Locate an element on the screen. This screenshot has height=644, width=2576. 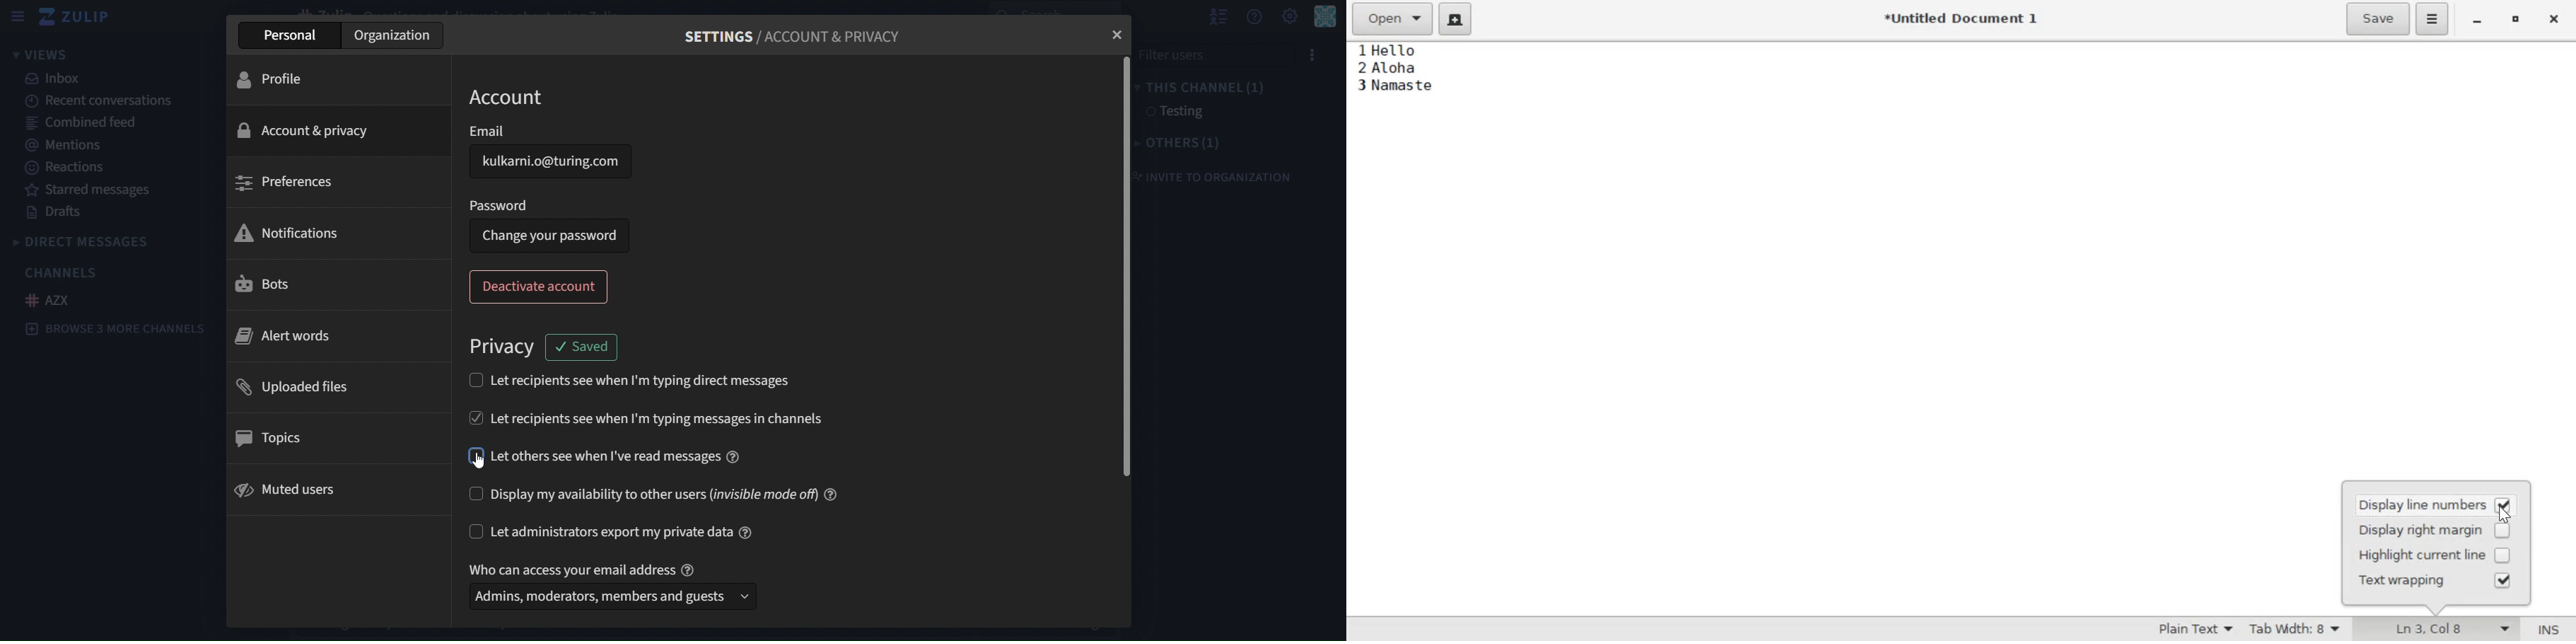
highlight current line is located at coordinates (2438, 555).